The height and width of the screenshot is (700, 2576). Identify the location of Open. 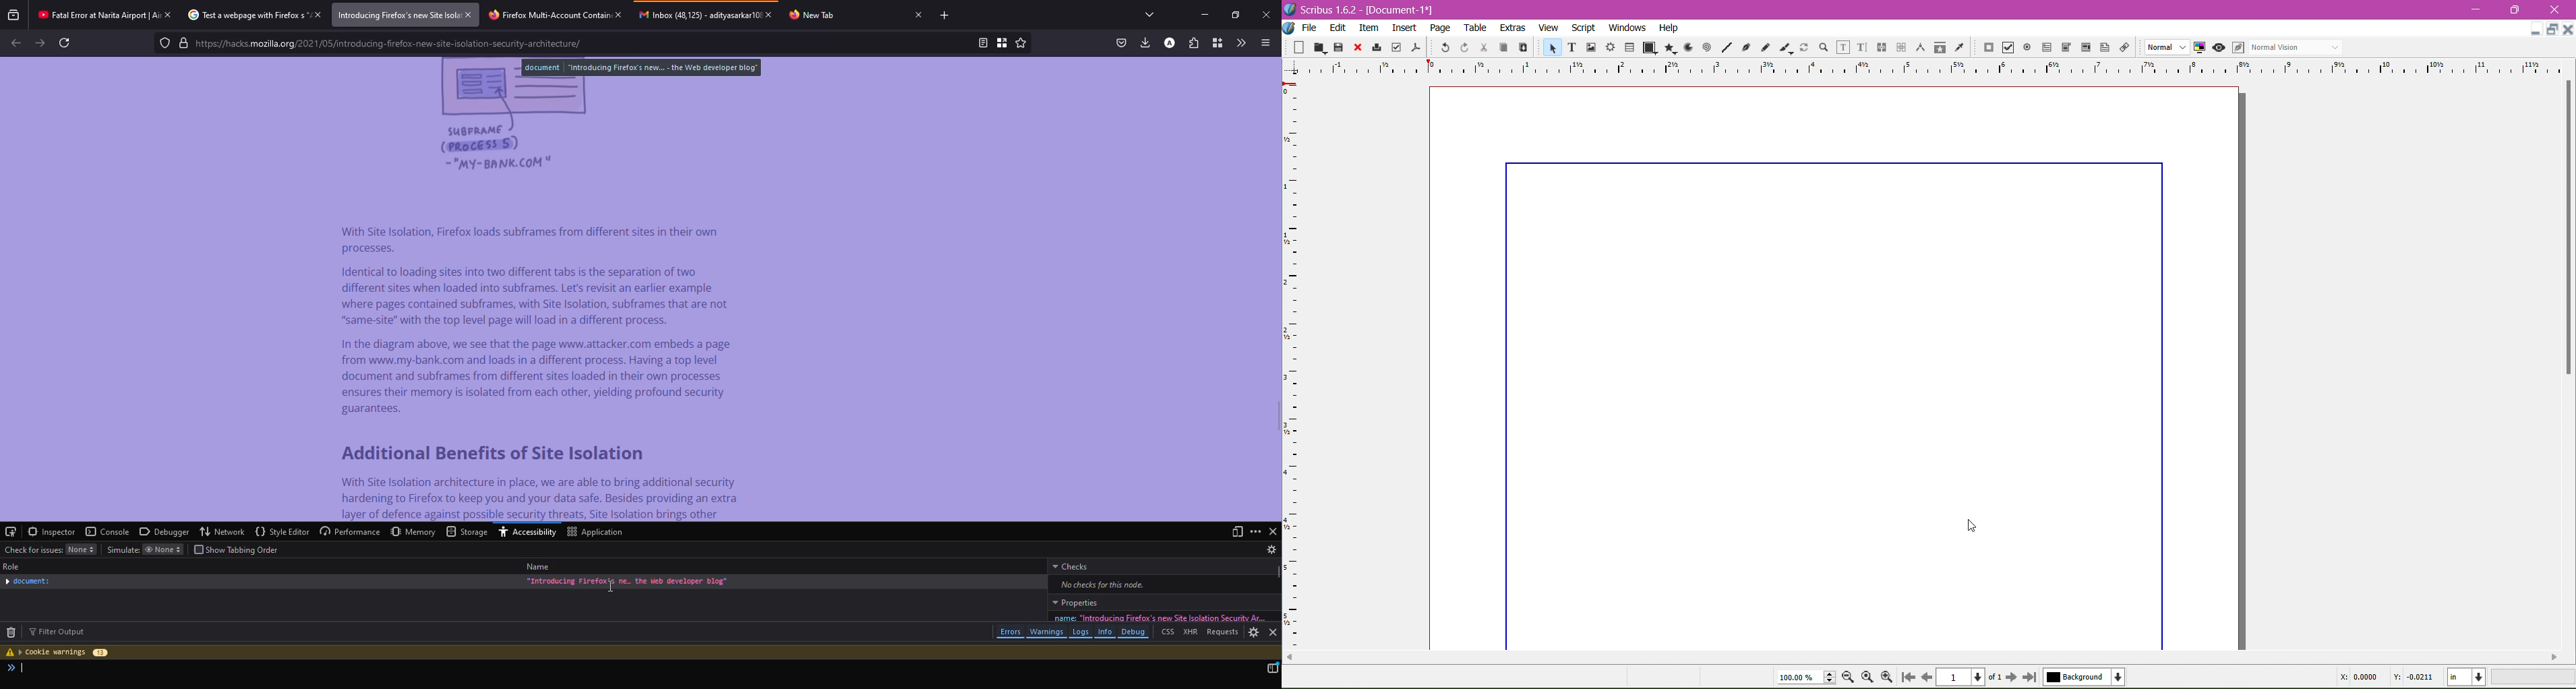
(1317, 47).